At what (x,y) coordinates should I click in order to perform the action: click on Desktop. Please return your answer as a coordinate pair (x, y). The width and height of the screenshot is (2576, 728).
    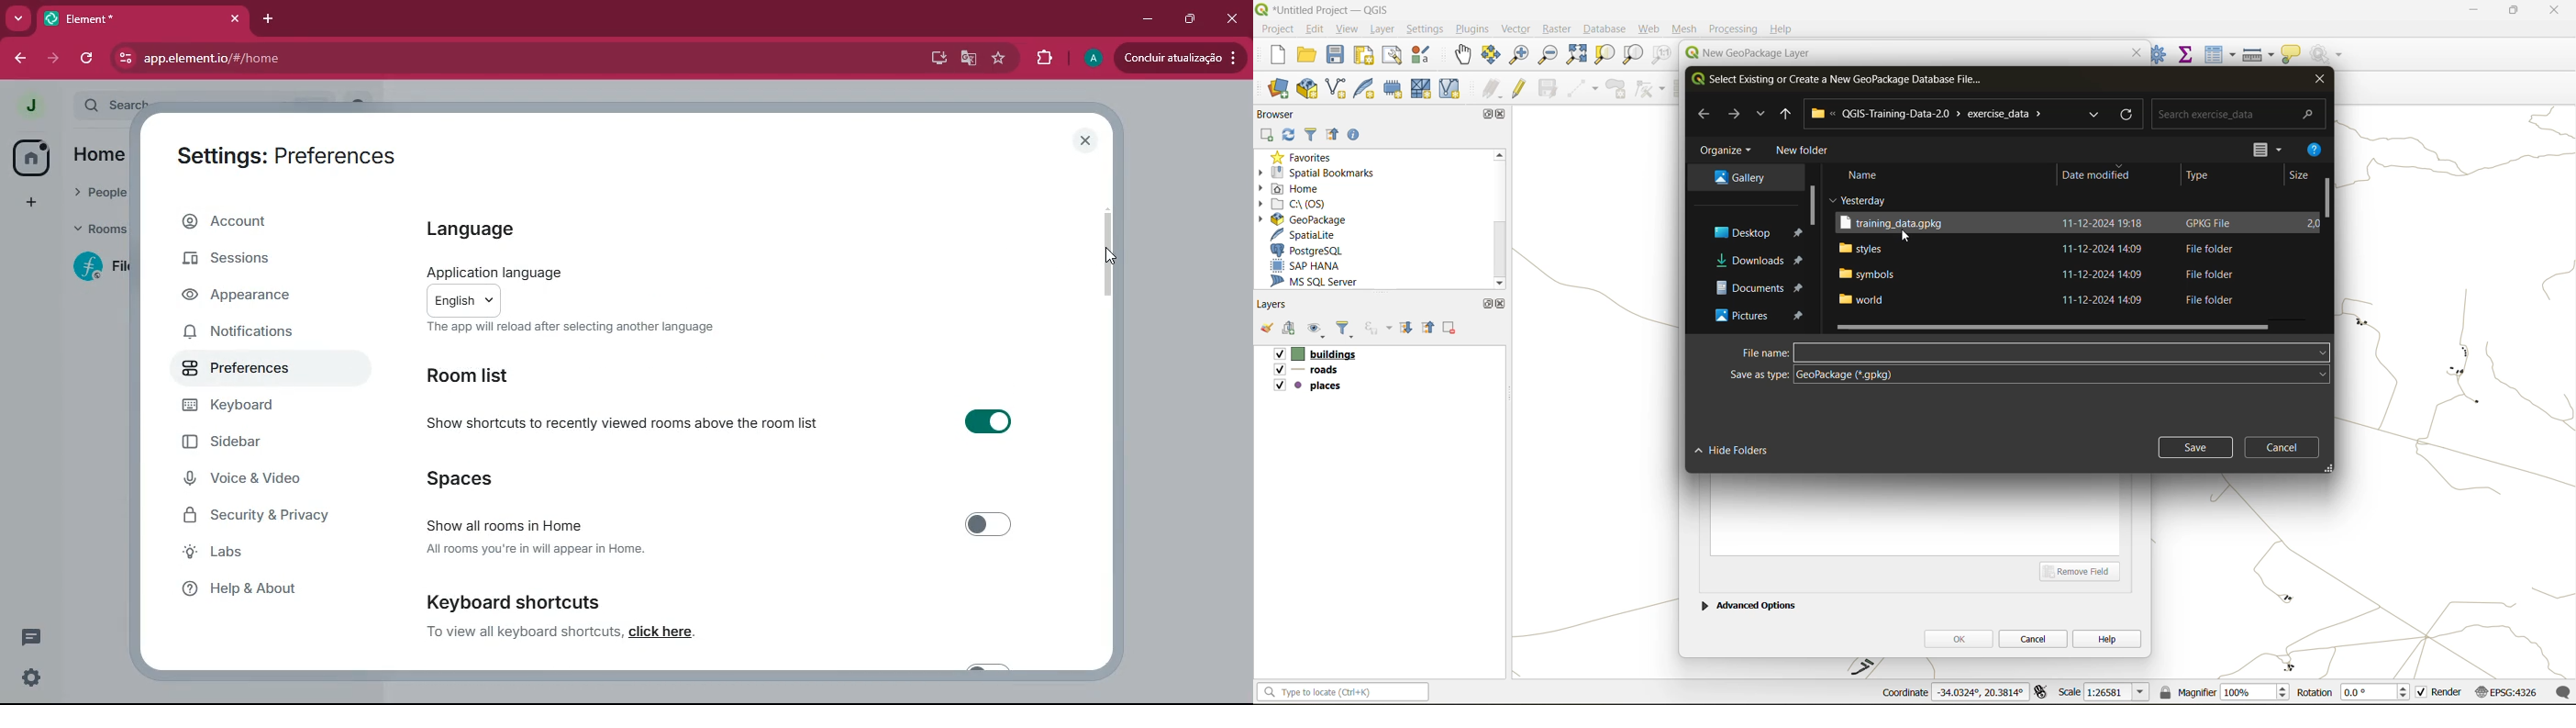
    Looking at the image, I should click on (1738, 232).